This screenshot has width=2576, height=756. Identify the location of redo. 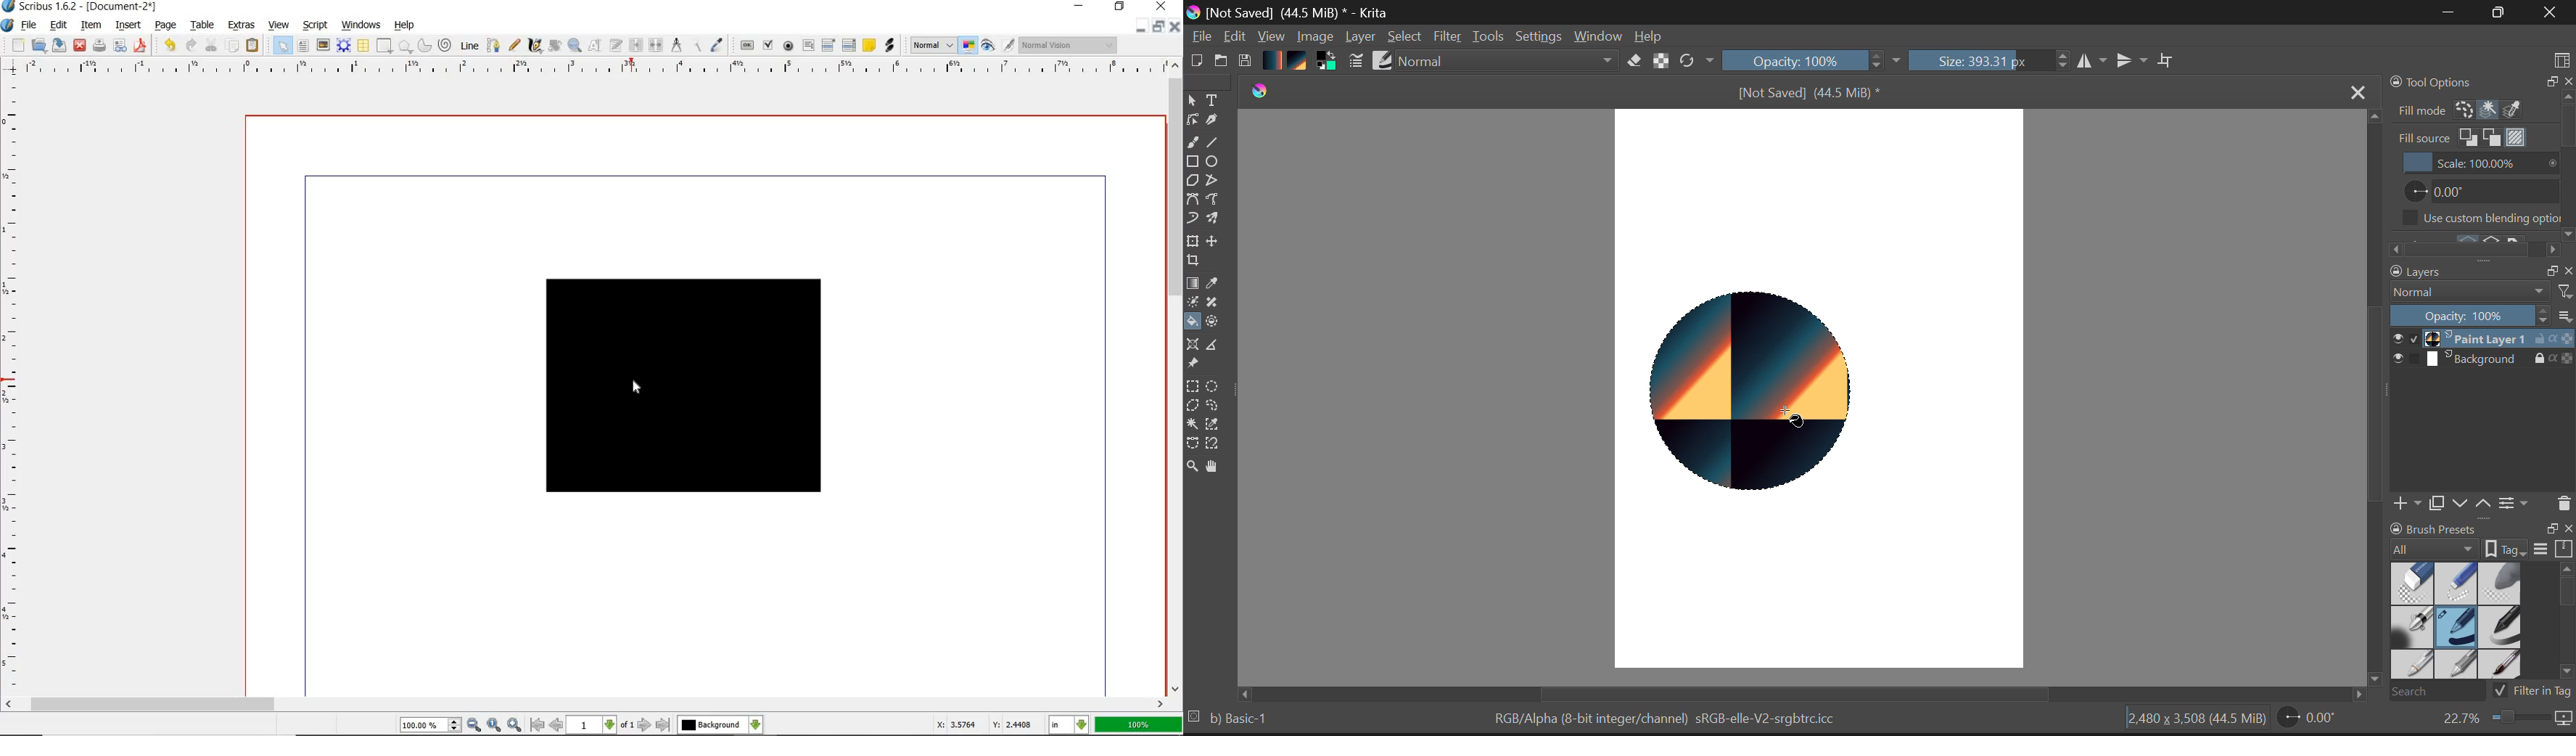
(190, 46).